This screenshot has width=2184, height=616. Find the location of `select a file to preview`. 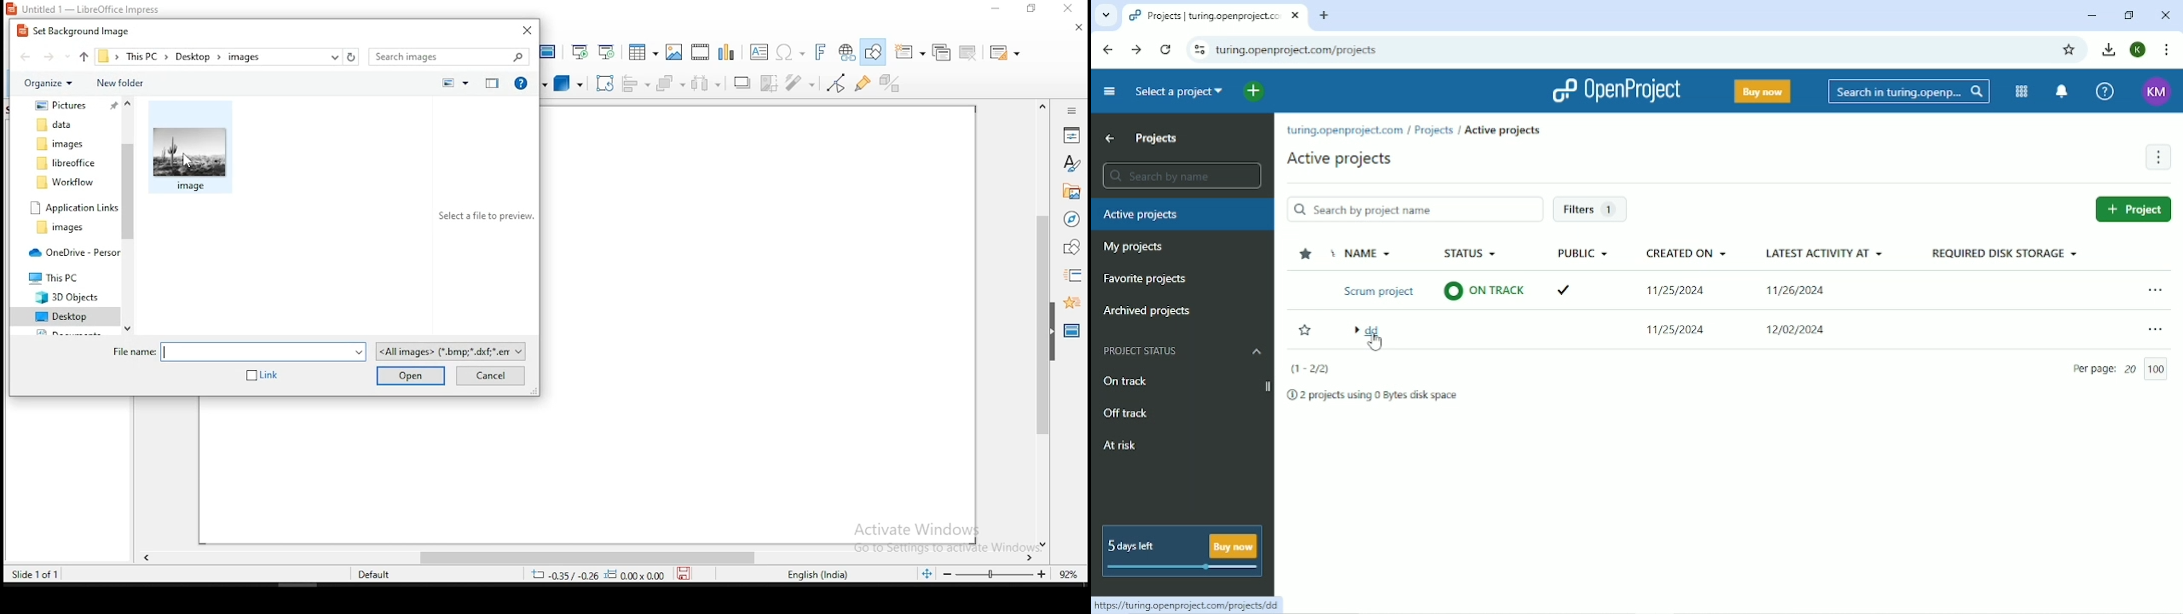

select a file to preview is located at coordinates (486, 215).